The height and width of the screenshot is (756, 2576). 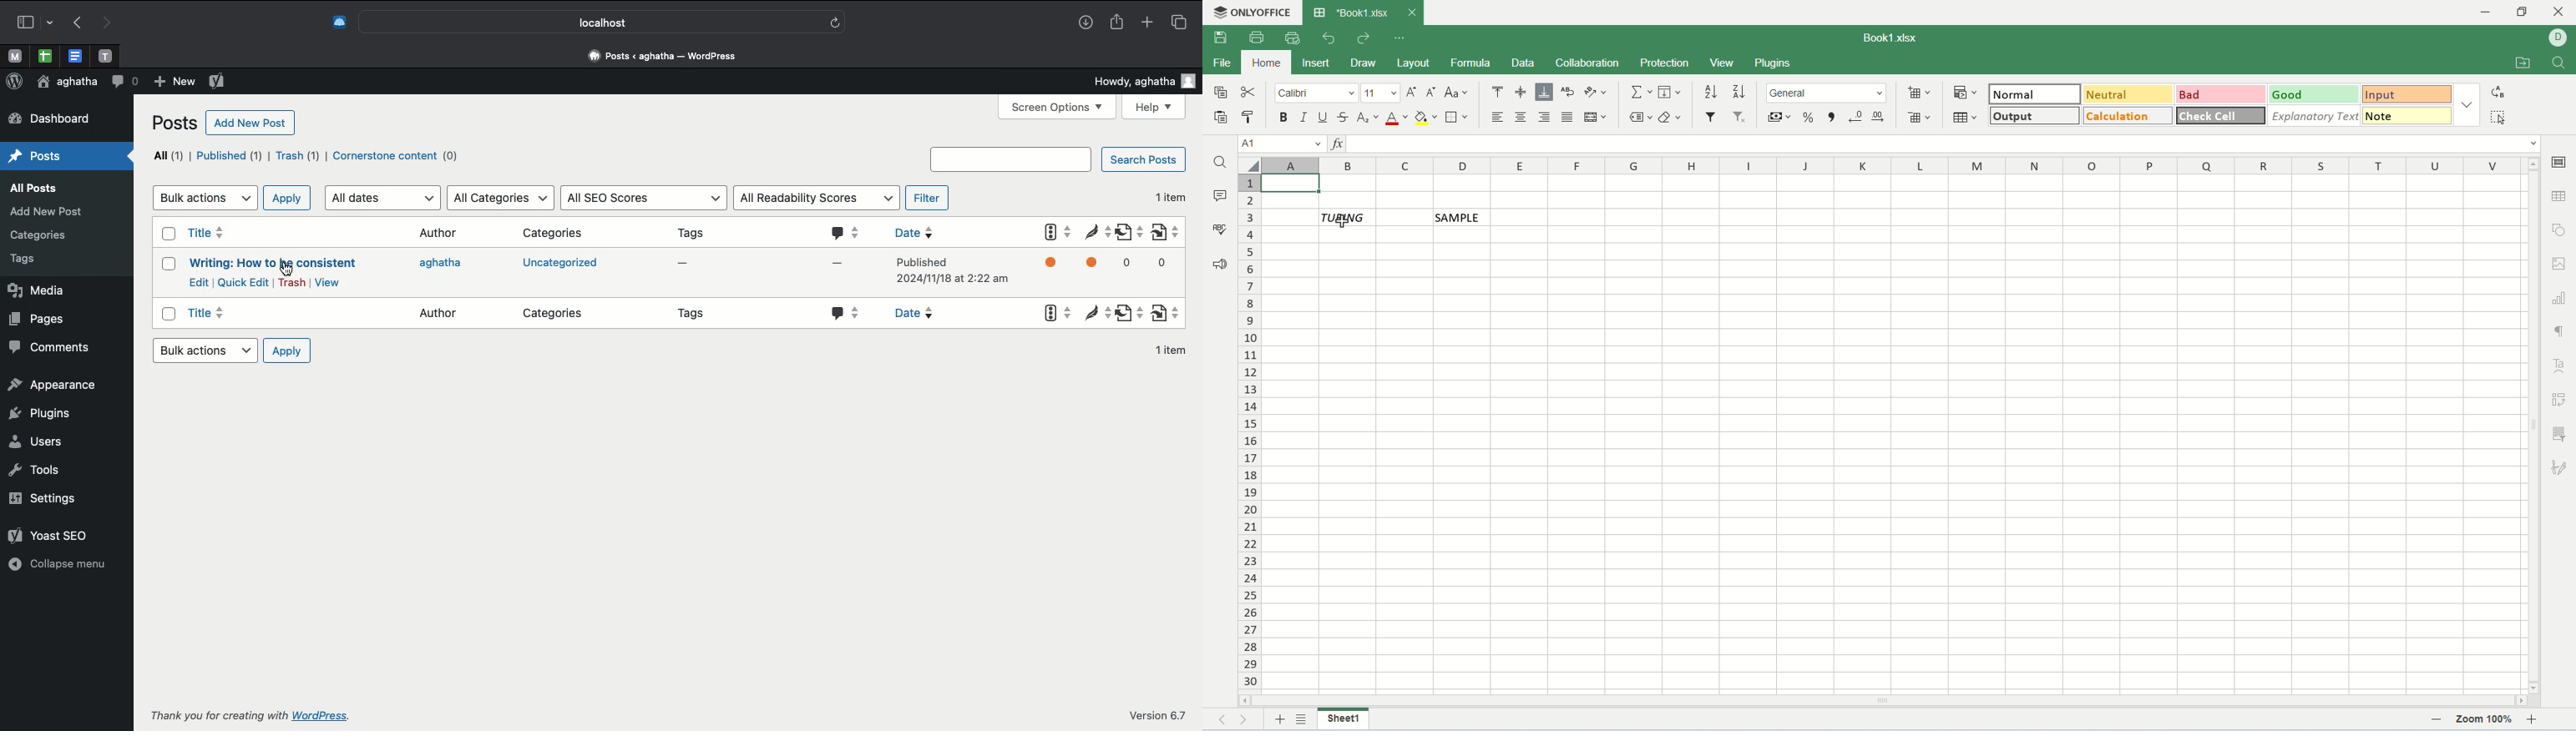 I want to click on row number, so click(x=1250, y=434).